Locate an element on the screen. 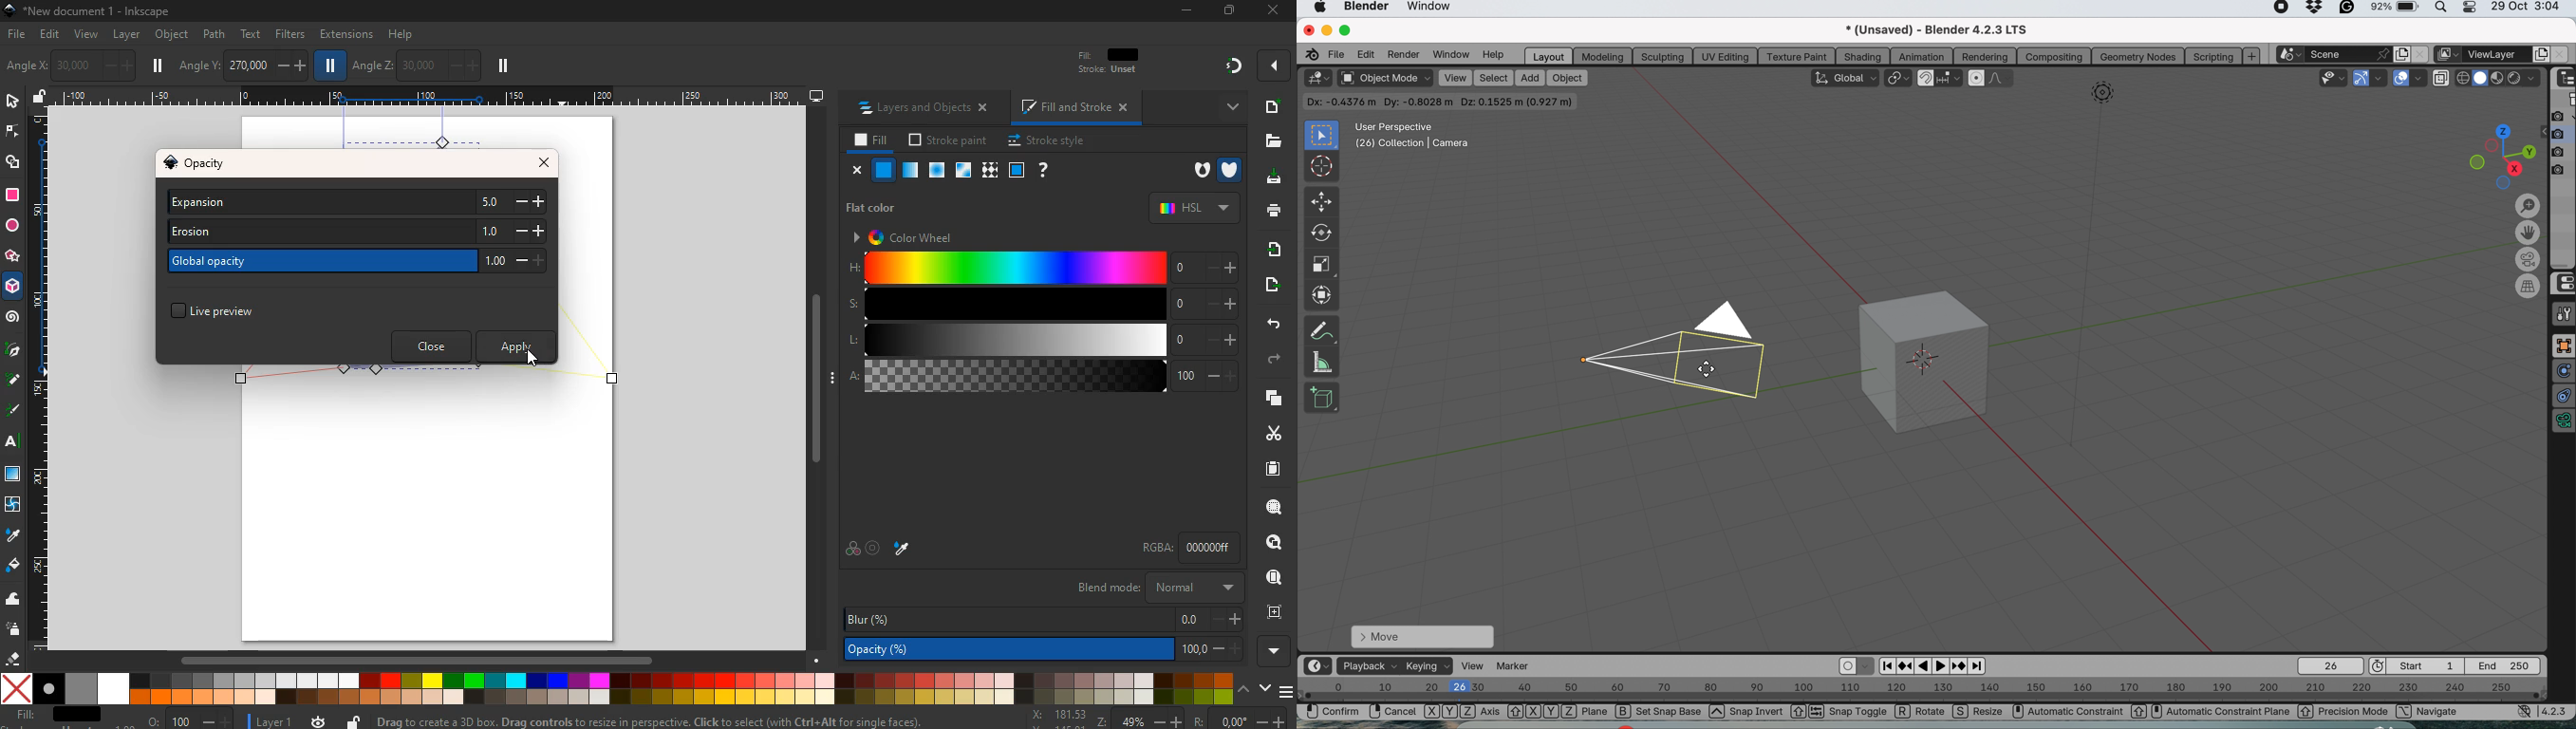 This screenshot has height=756, width=2576. file is located at coordinates (15, 33).